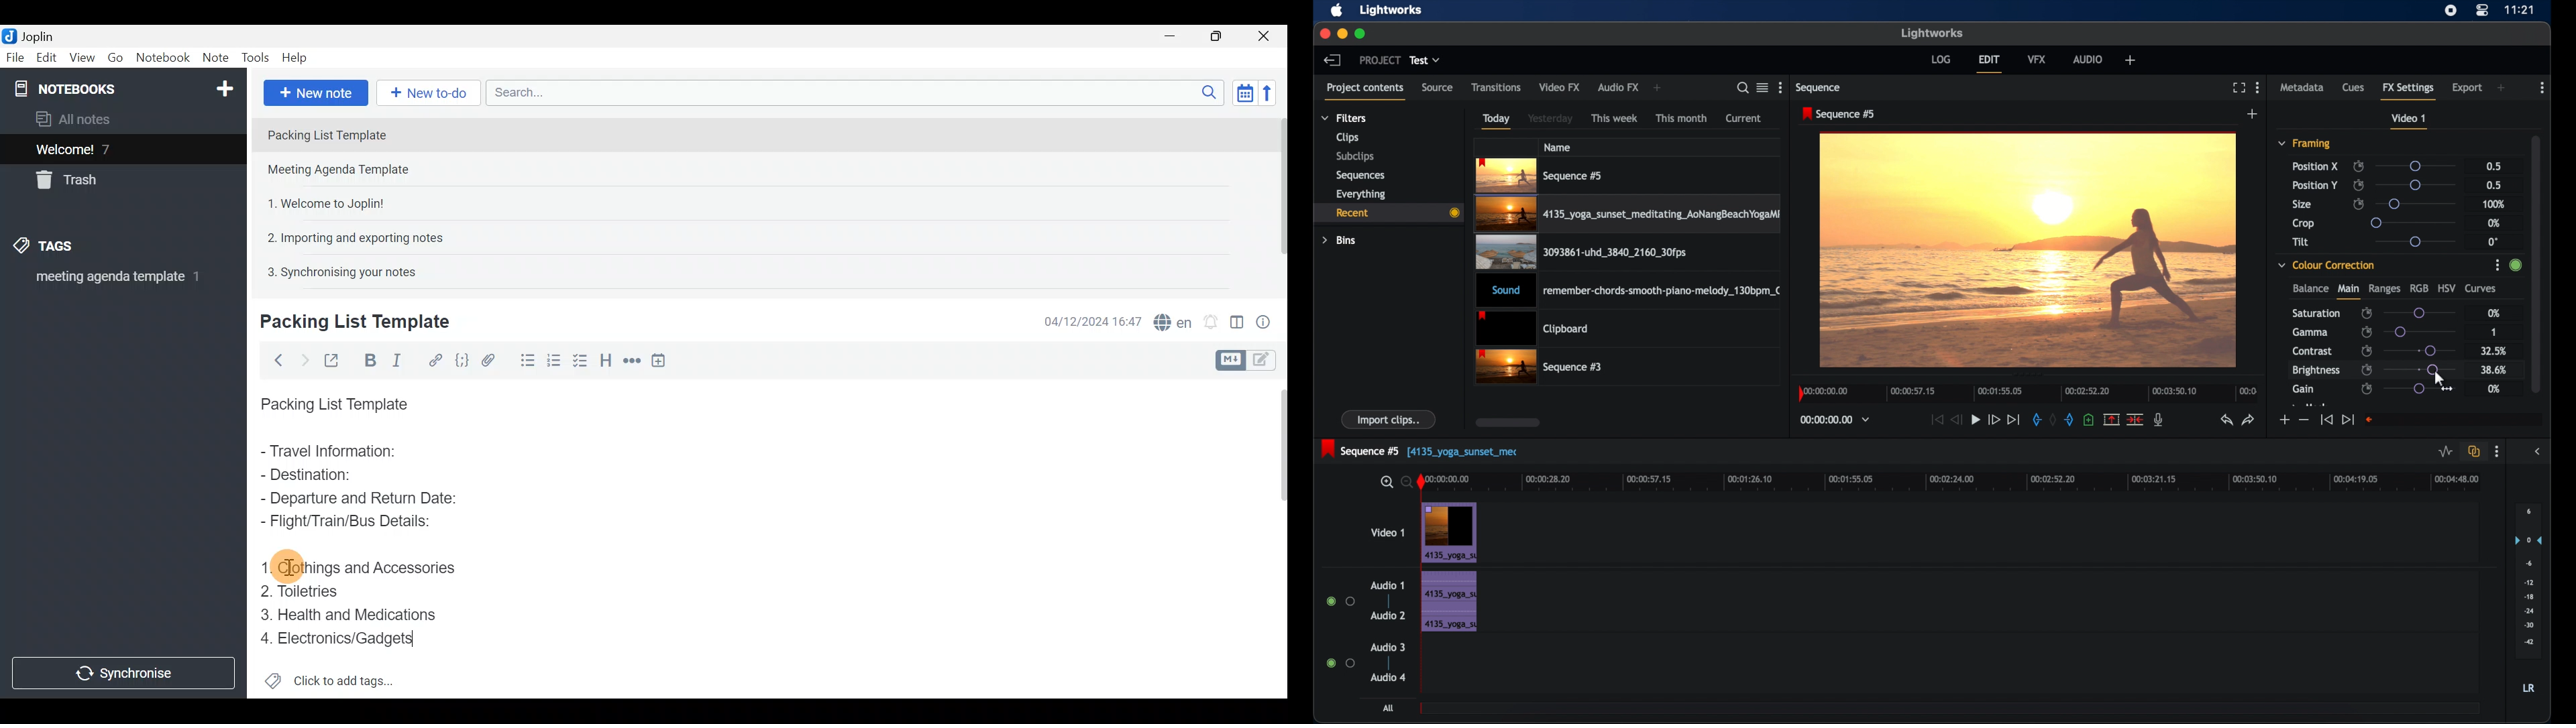 Image resolution: width=2576 pixels, height=728 pixels. I want to click on Insert time, so click(663, 360).